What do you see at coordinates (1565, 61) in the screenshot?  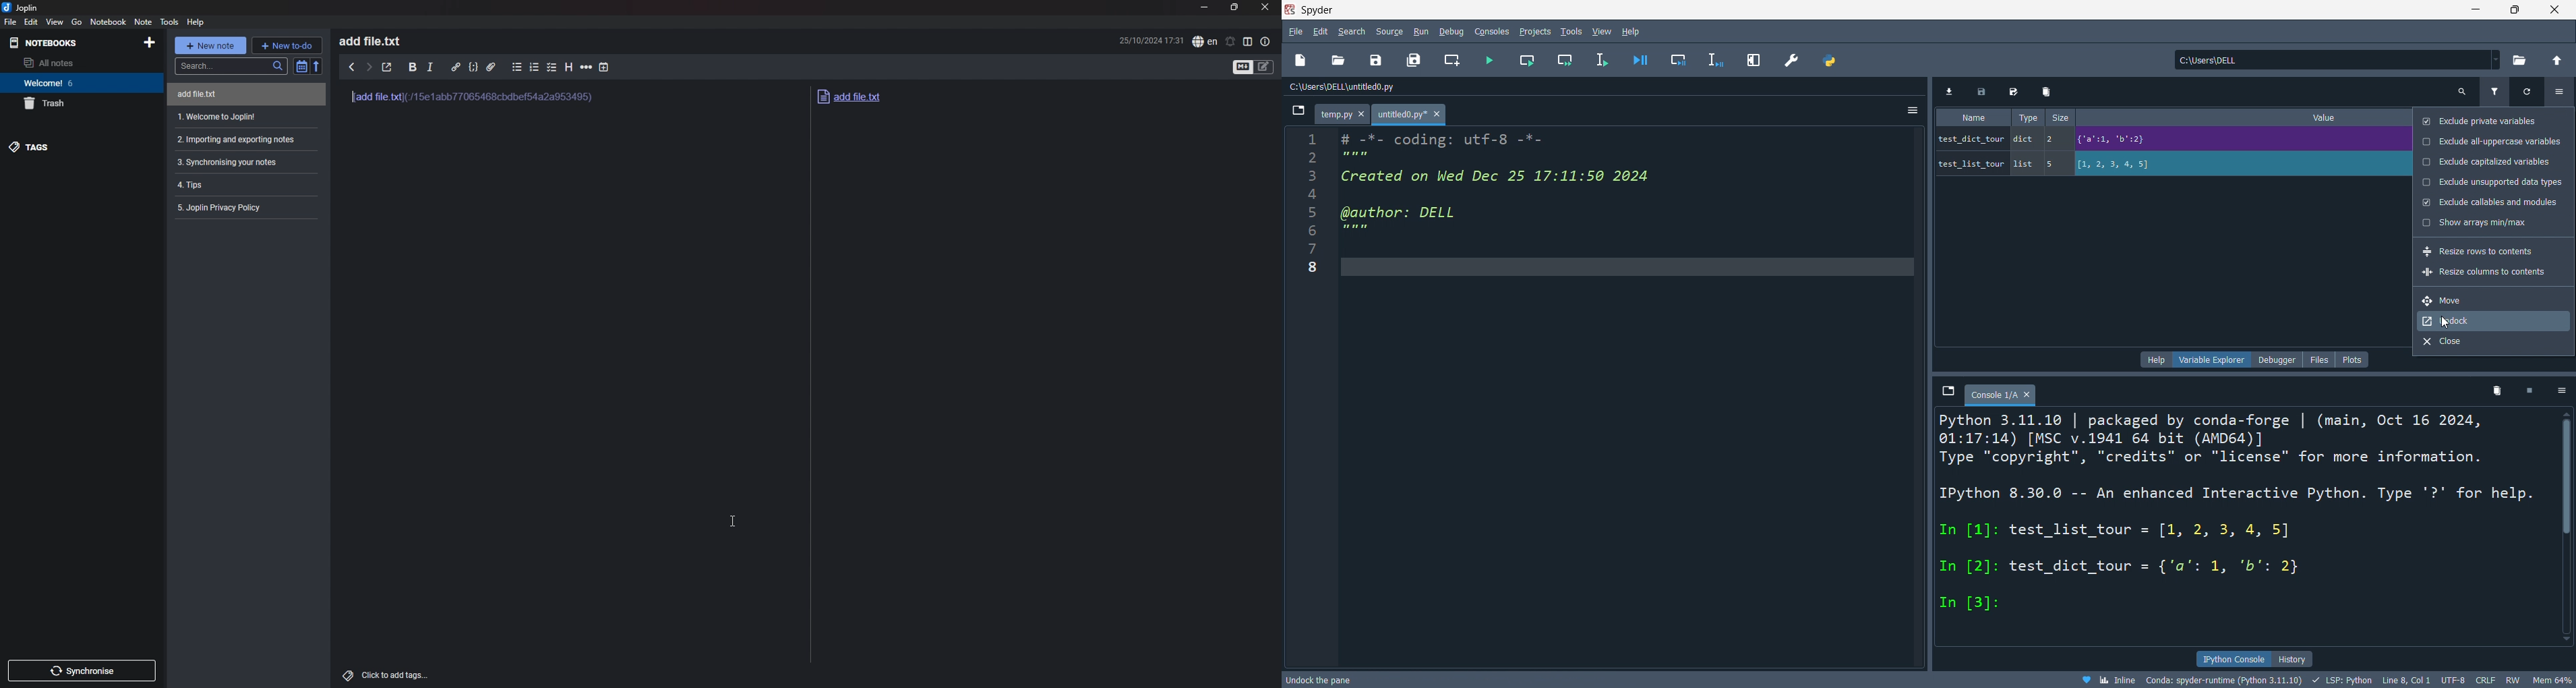 I see `run cell and move` at bounding box center [1565, 61].